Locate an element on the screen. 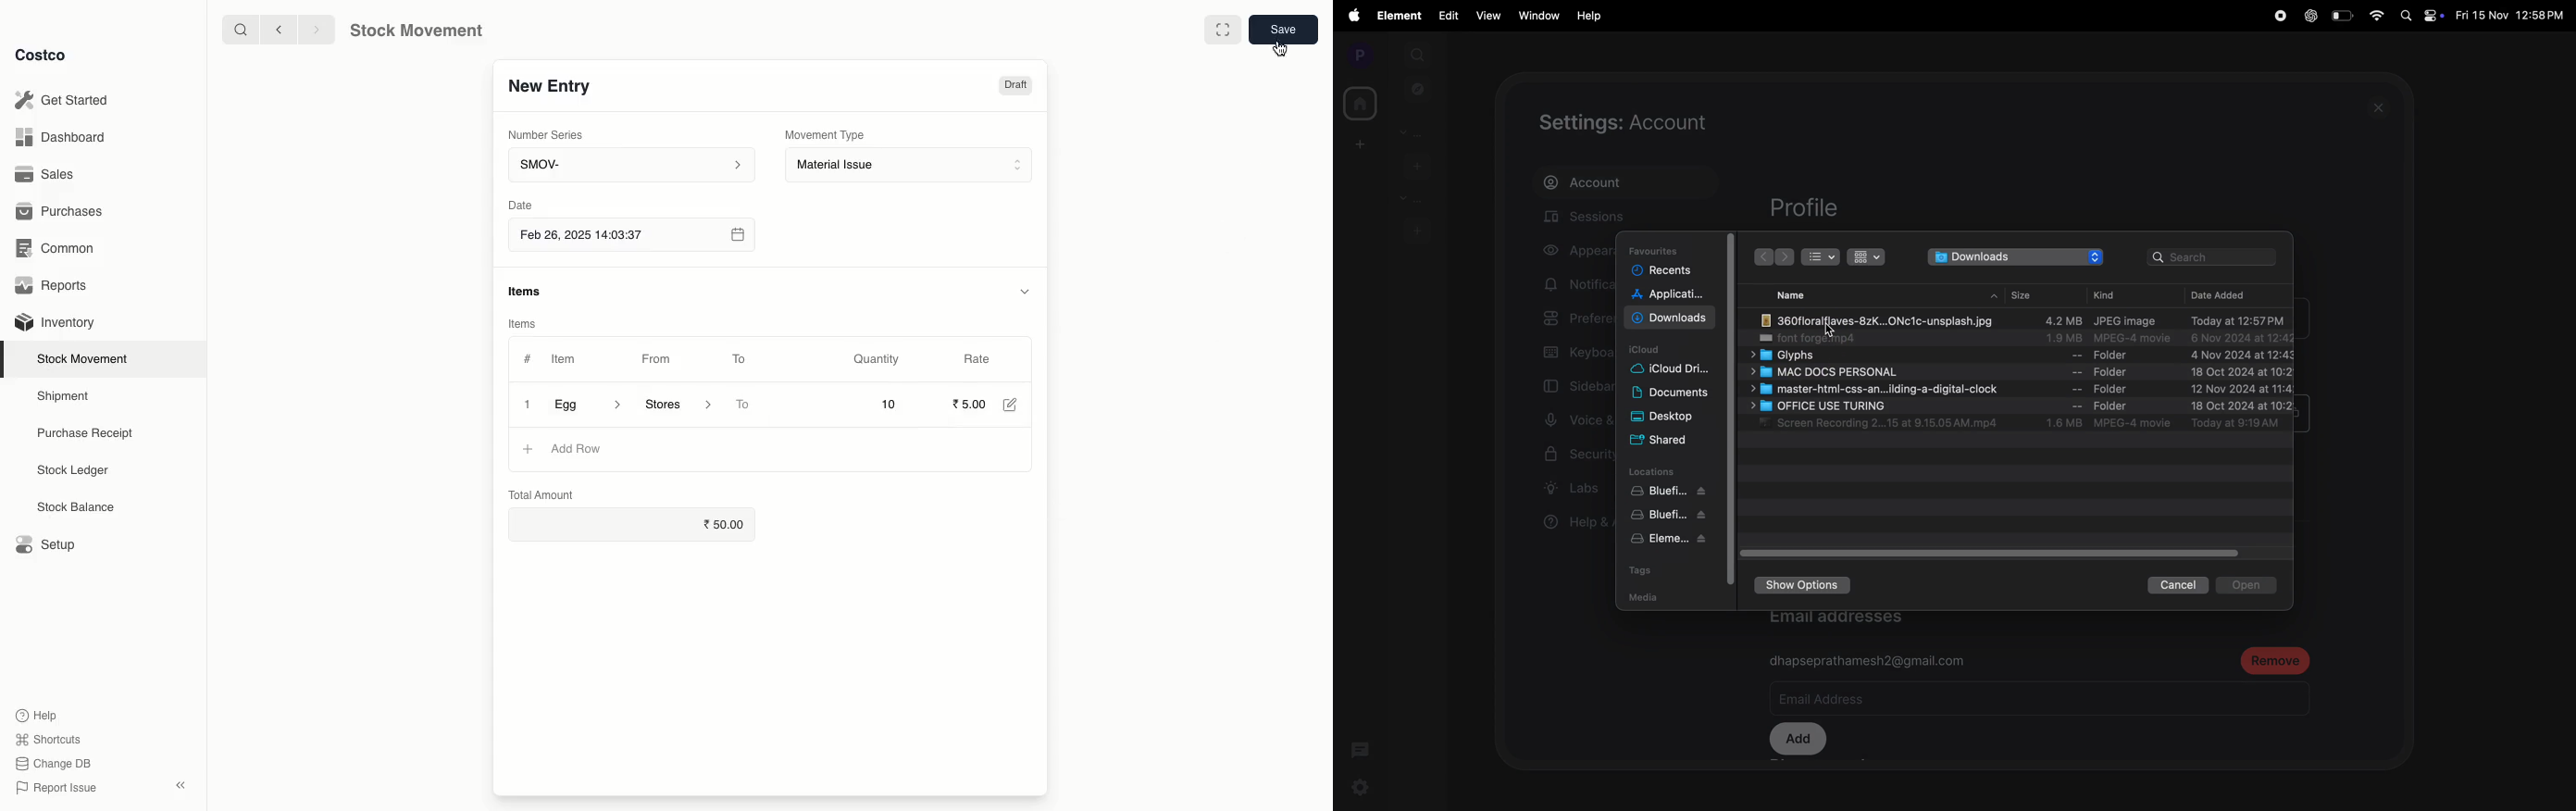 This screenshot has height=812, width=2576. From is located at coordinates (663, 362).